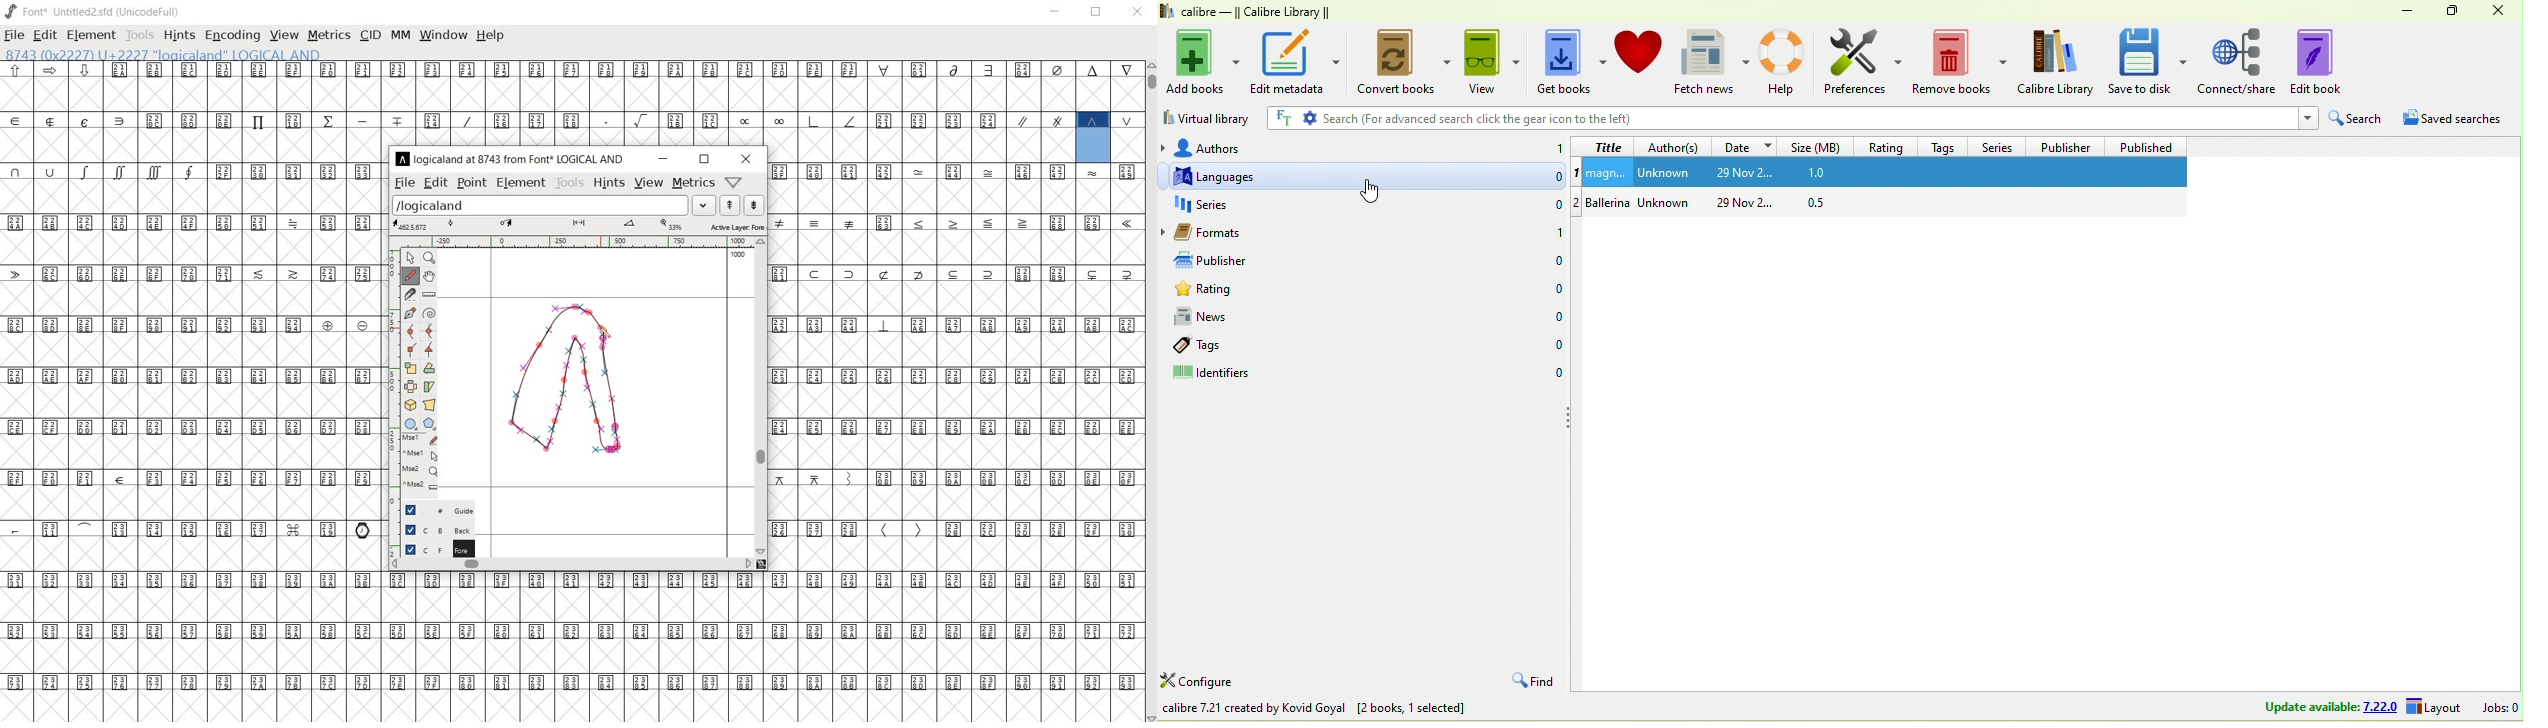 This screenshot has height=728, width=2548. What do you see at coordinates (404, 183) in the screenshot?
I see `file` at bounding box center [404, 183].